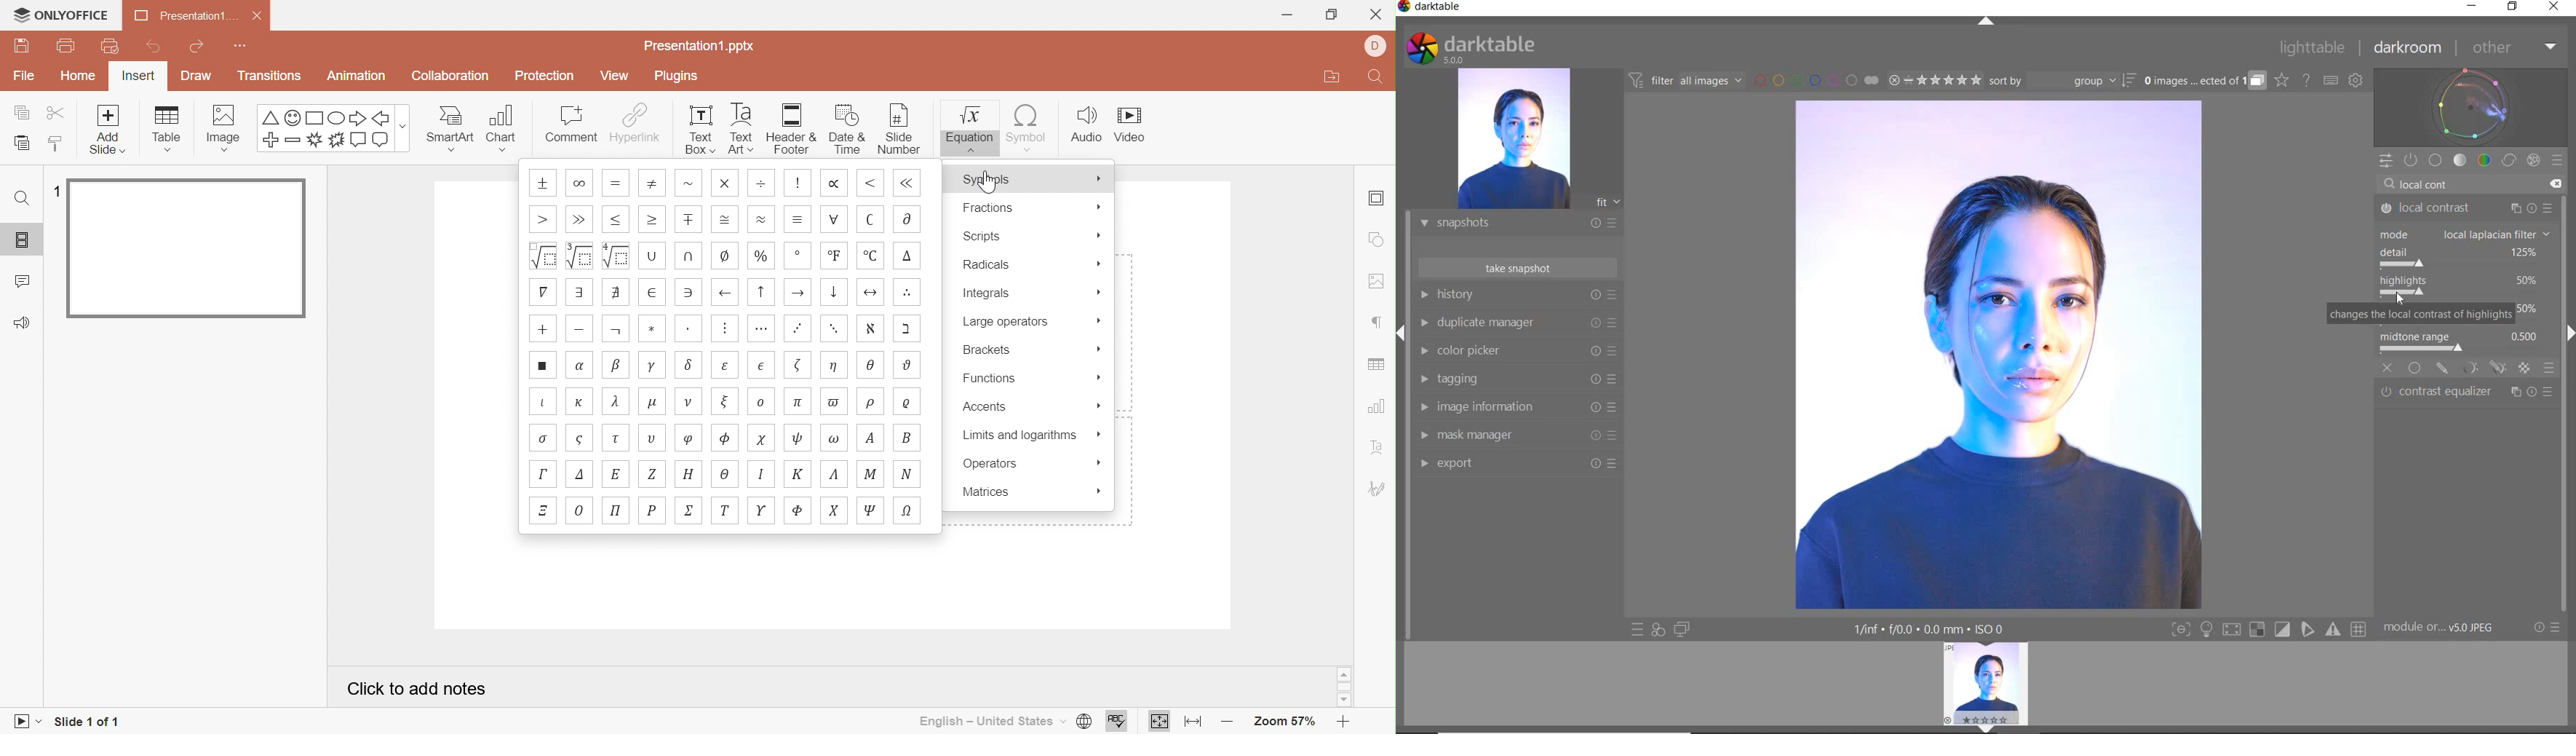 The width and height of the screenshot is (2576, 756). I want to click on MASK OPTION, so click(2525, 369).